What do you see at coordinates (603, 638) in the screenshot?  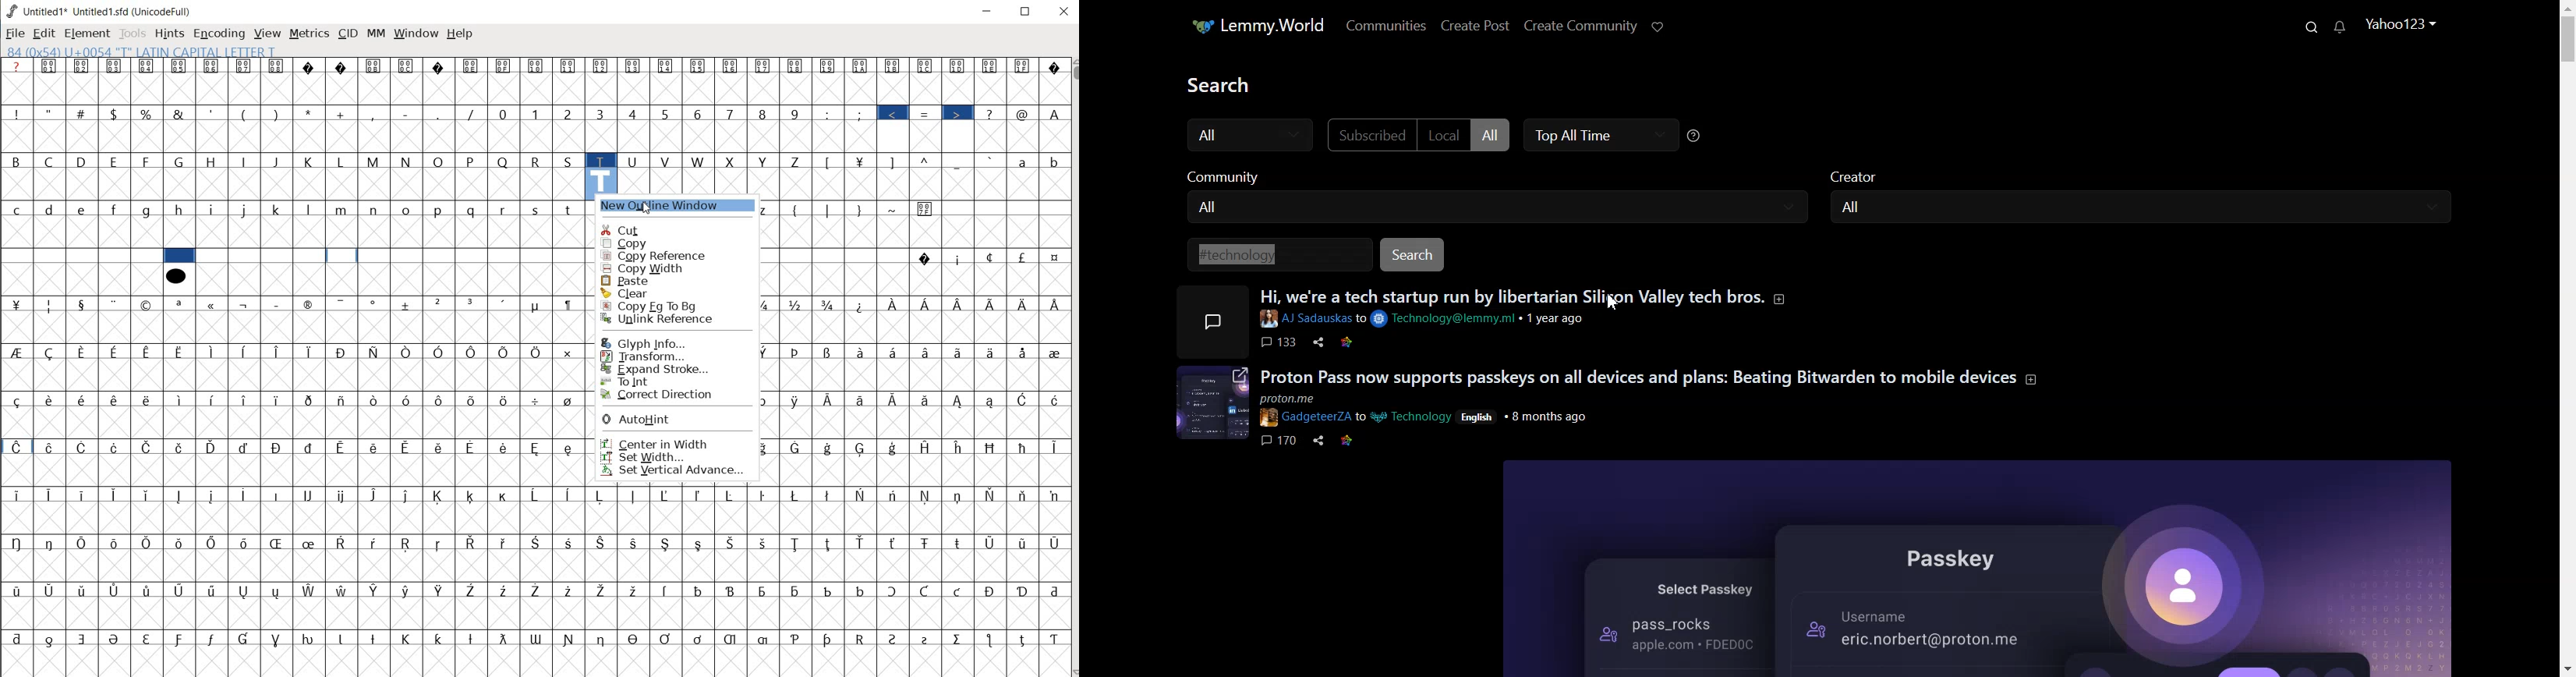 I see `Symbol` at bounding box center [603, 638].